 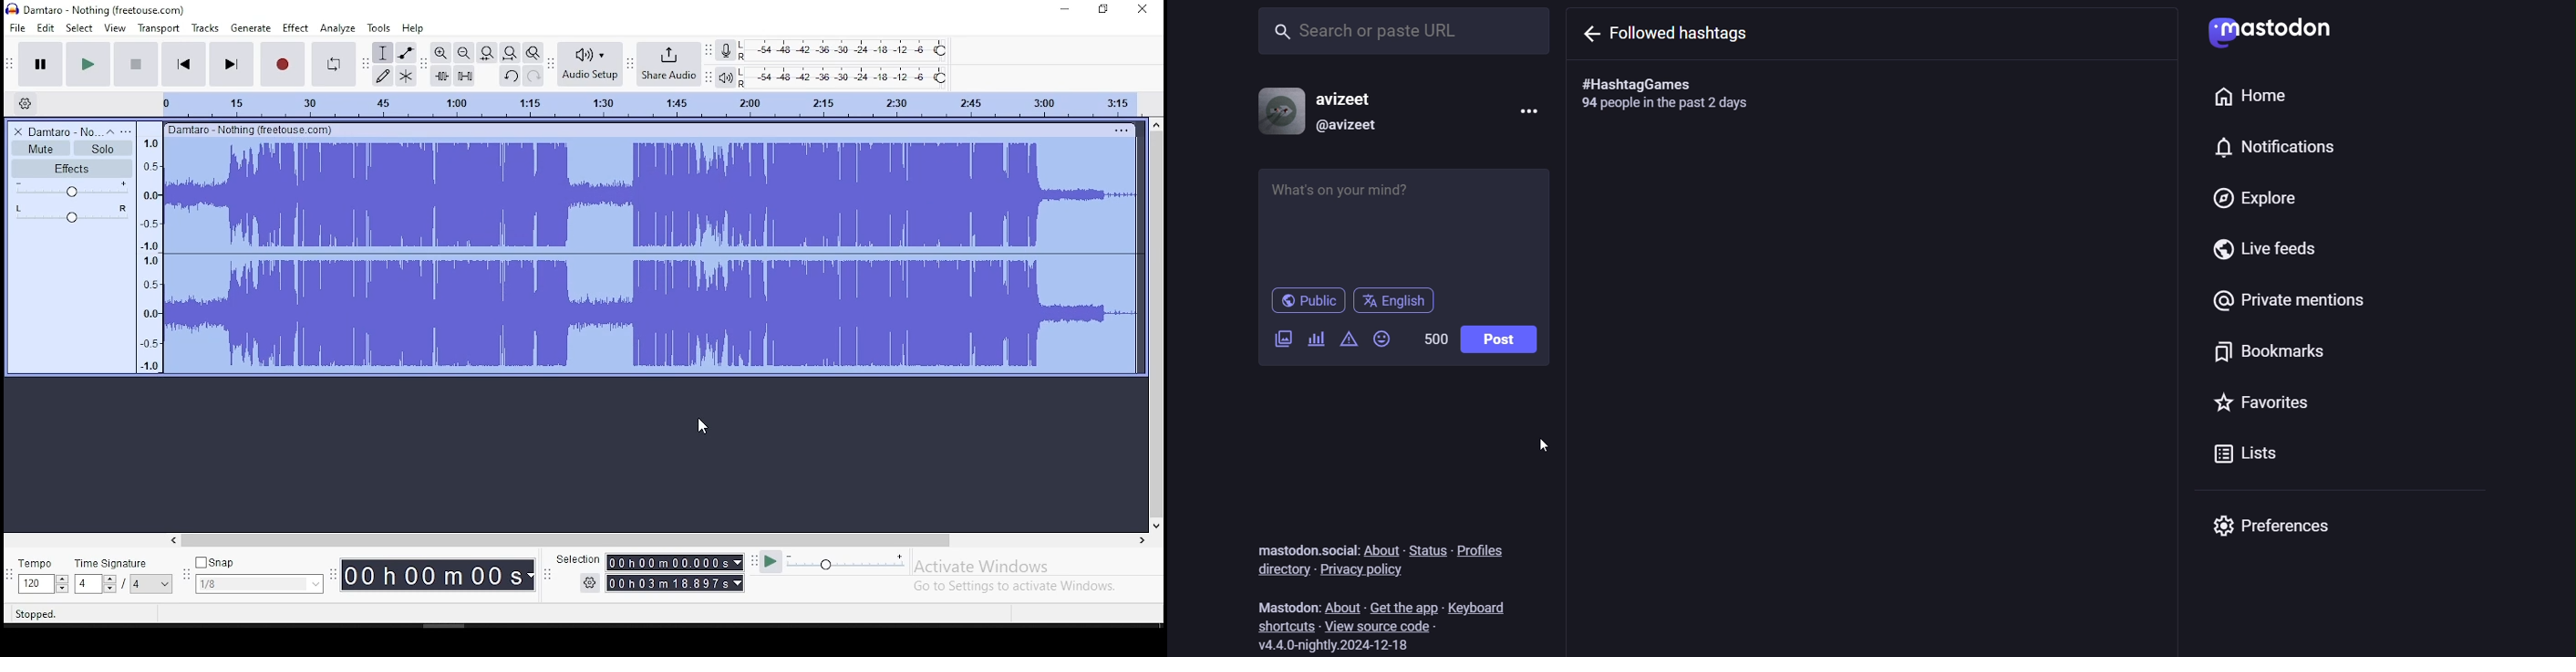 I want to click on version, so click(x=1348, y=646).